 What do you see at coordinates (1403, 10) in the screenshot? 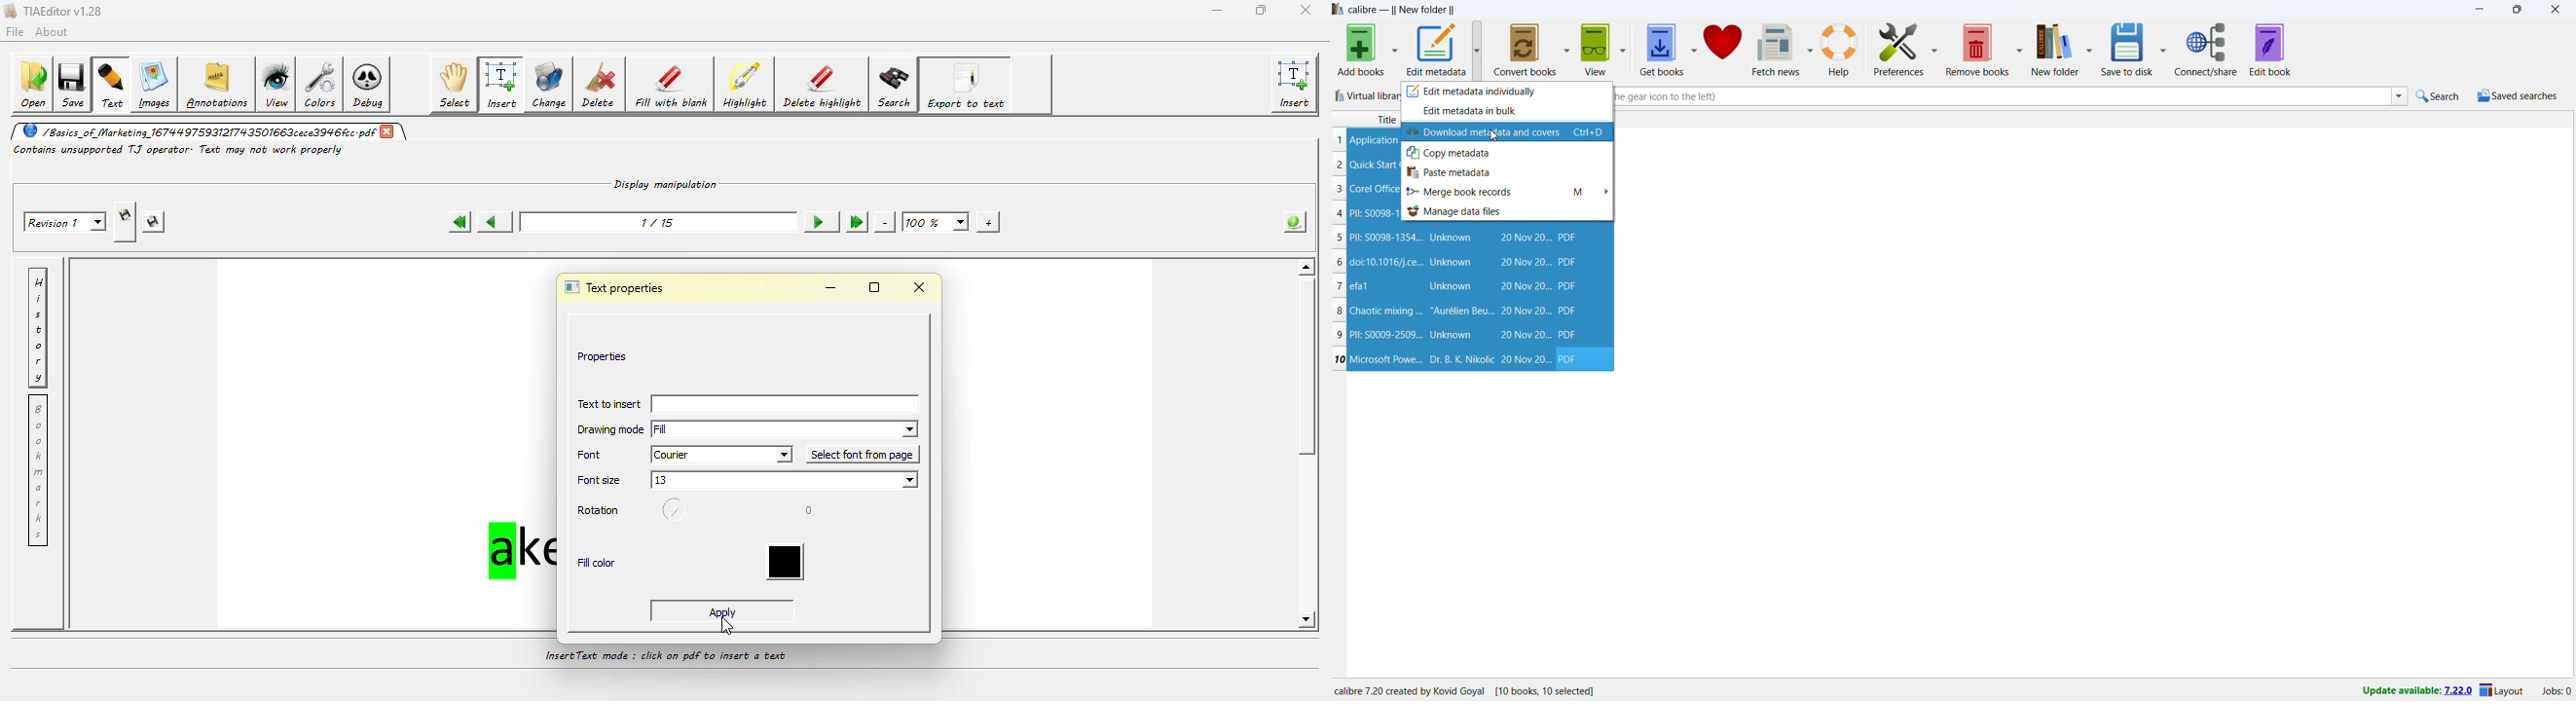
I see `calibre - || New folder||` at bounding box center [1403, 10].